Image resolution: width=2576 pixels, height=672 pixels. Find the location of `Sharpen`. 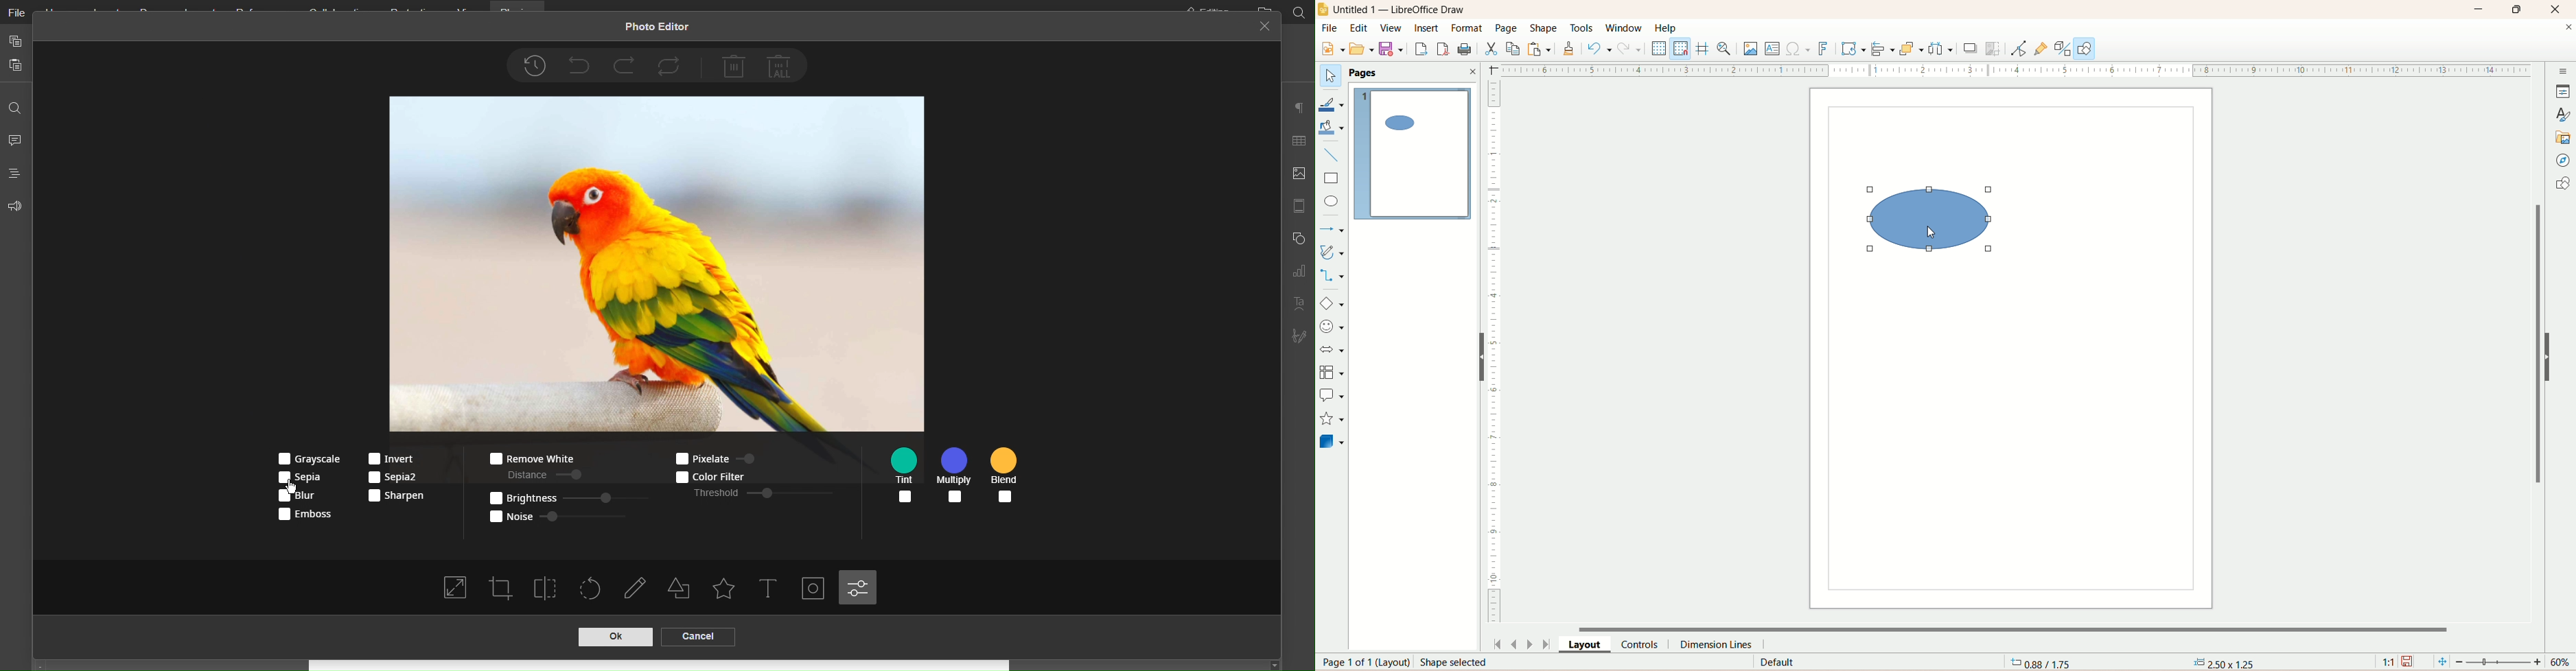

Sharpen is located at coordinates (397, 495).